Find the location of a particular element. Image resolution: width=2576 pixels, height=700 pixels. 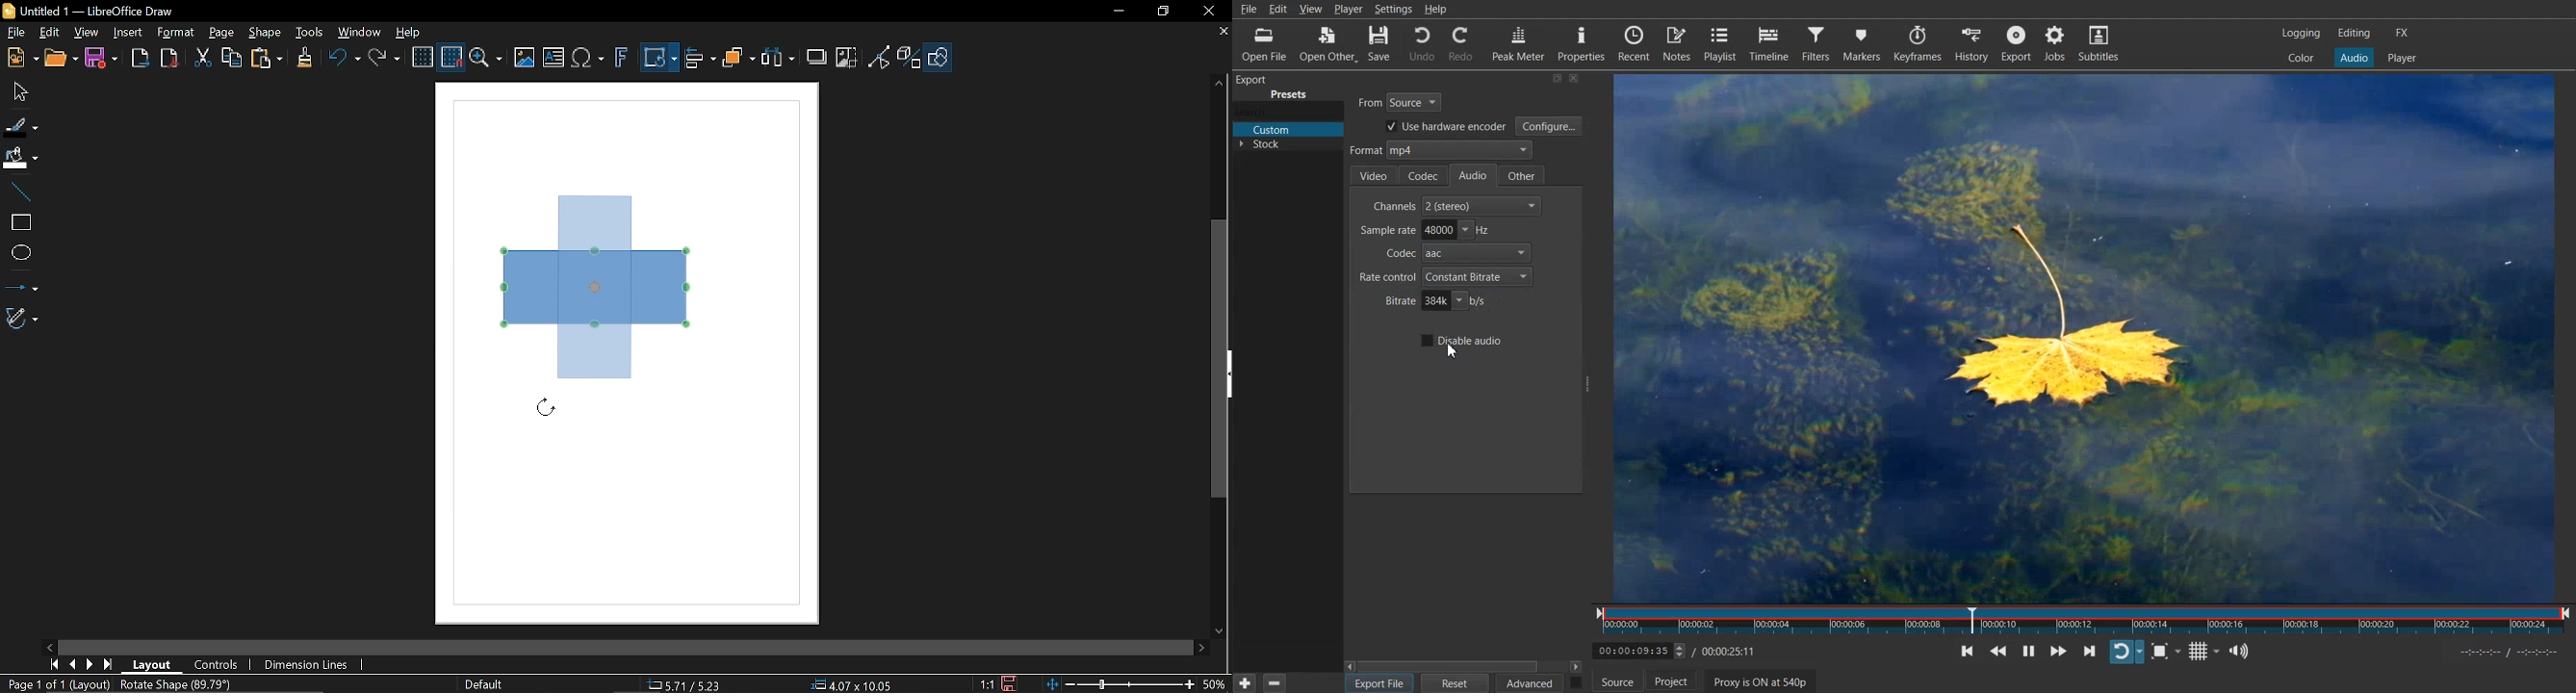

Controls is located at coordinates (218, 664).